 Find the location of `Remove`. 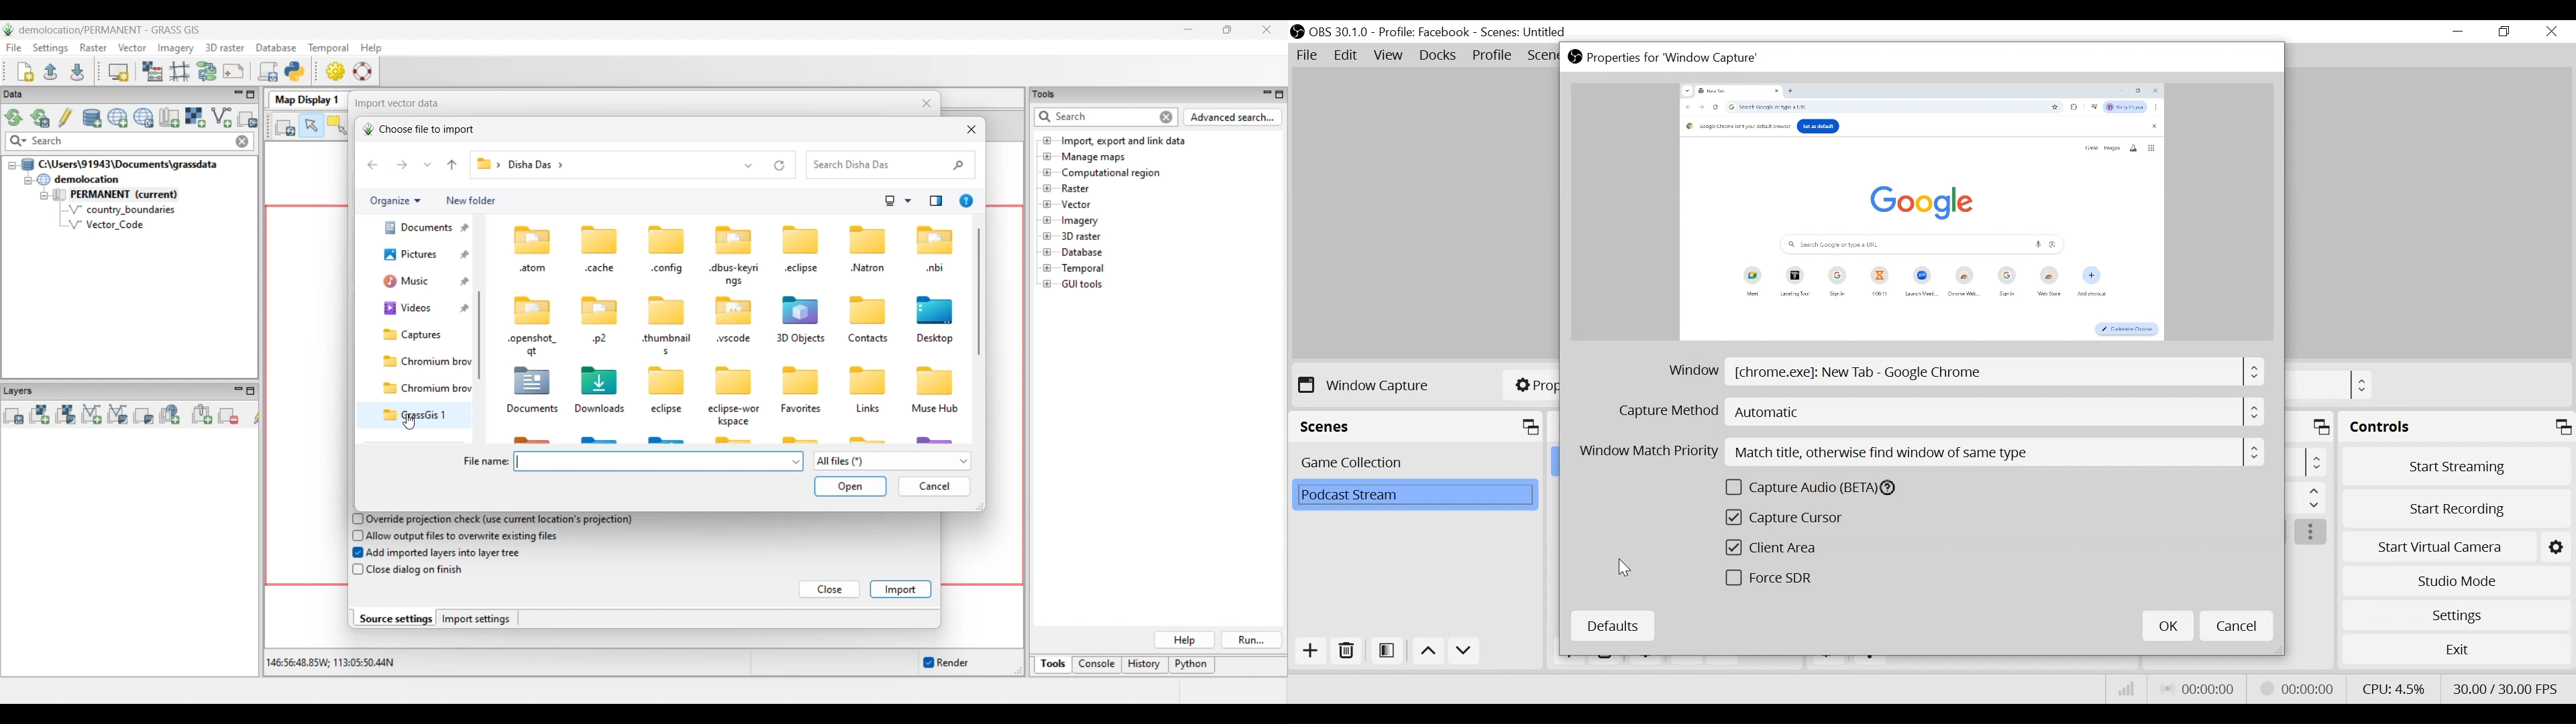

Remove is located at coordinates (1345, 650).